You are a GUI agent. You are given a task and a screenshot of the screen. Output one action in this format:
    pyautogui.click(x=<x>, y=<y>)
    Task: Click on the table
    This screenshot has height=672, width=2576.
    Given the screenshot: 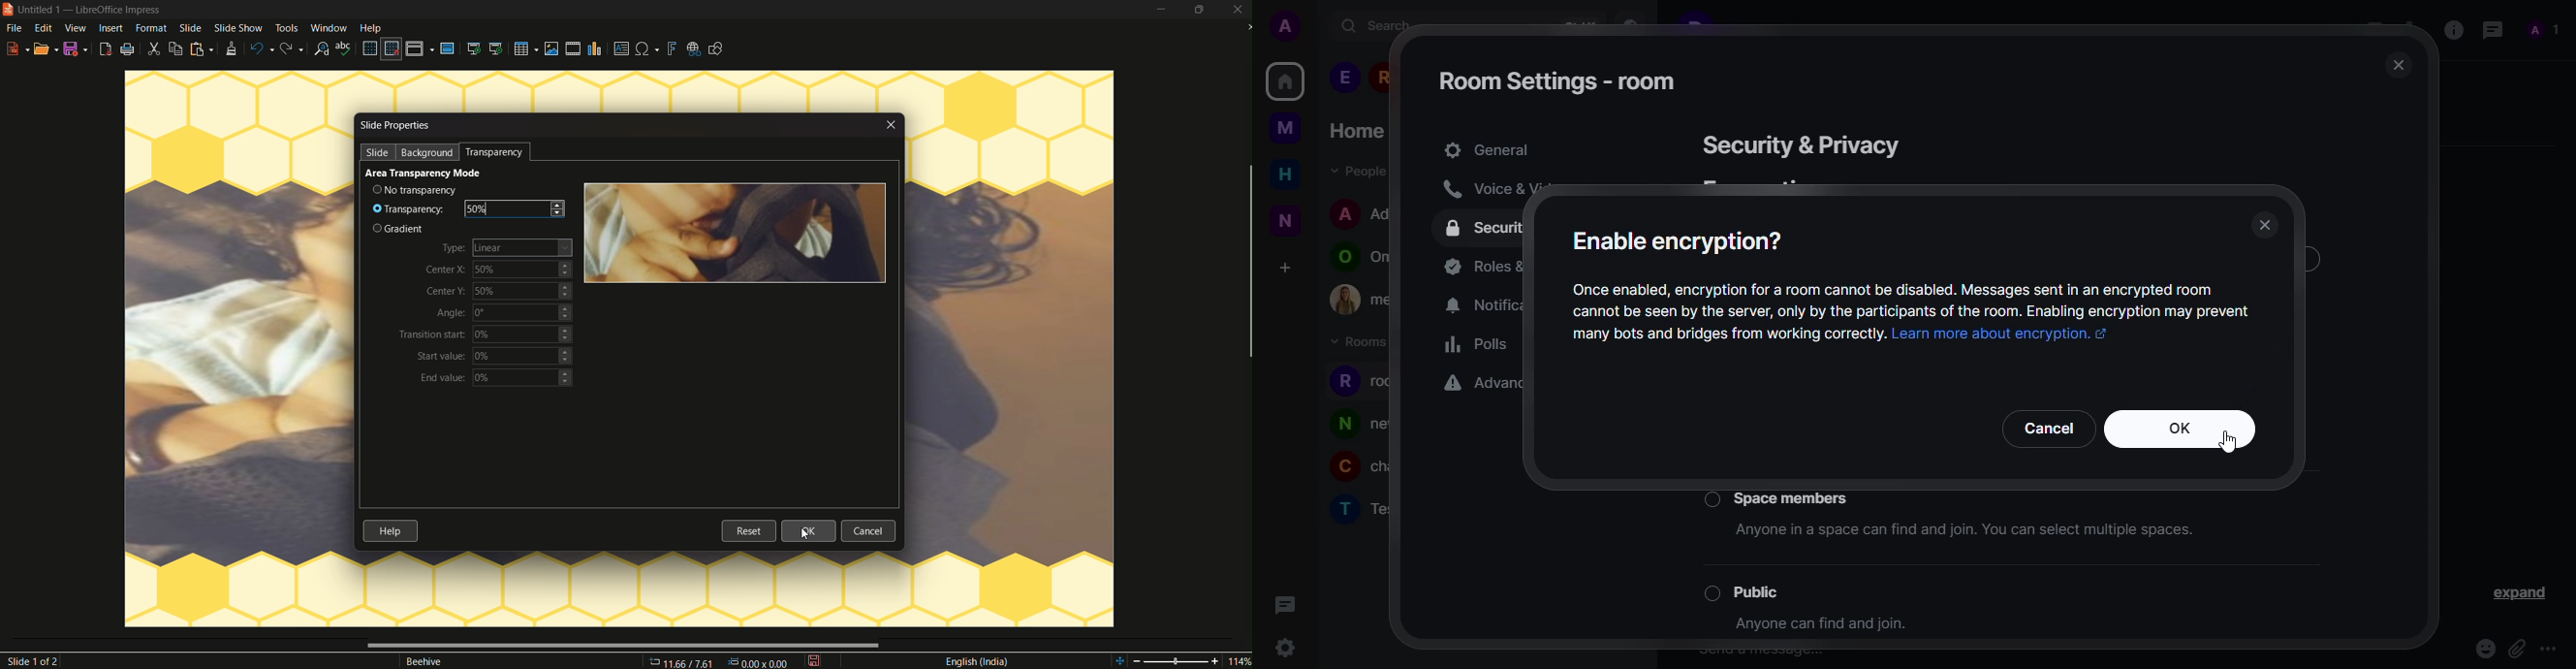 What is the action you would take?
    pyautogui.click(x=526, y=49)
    